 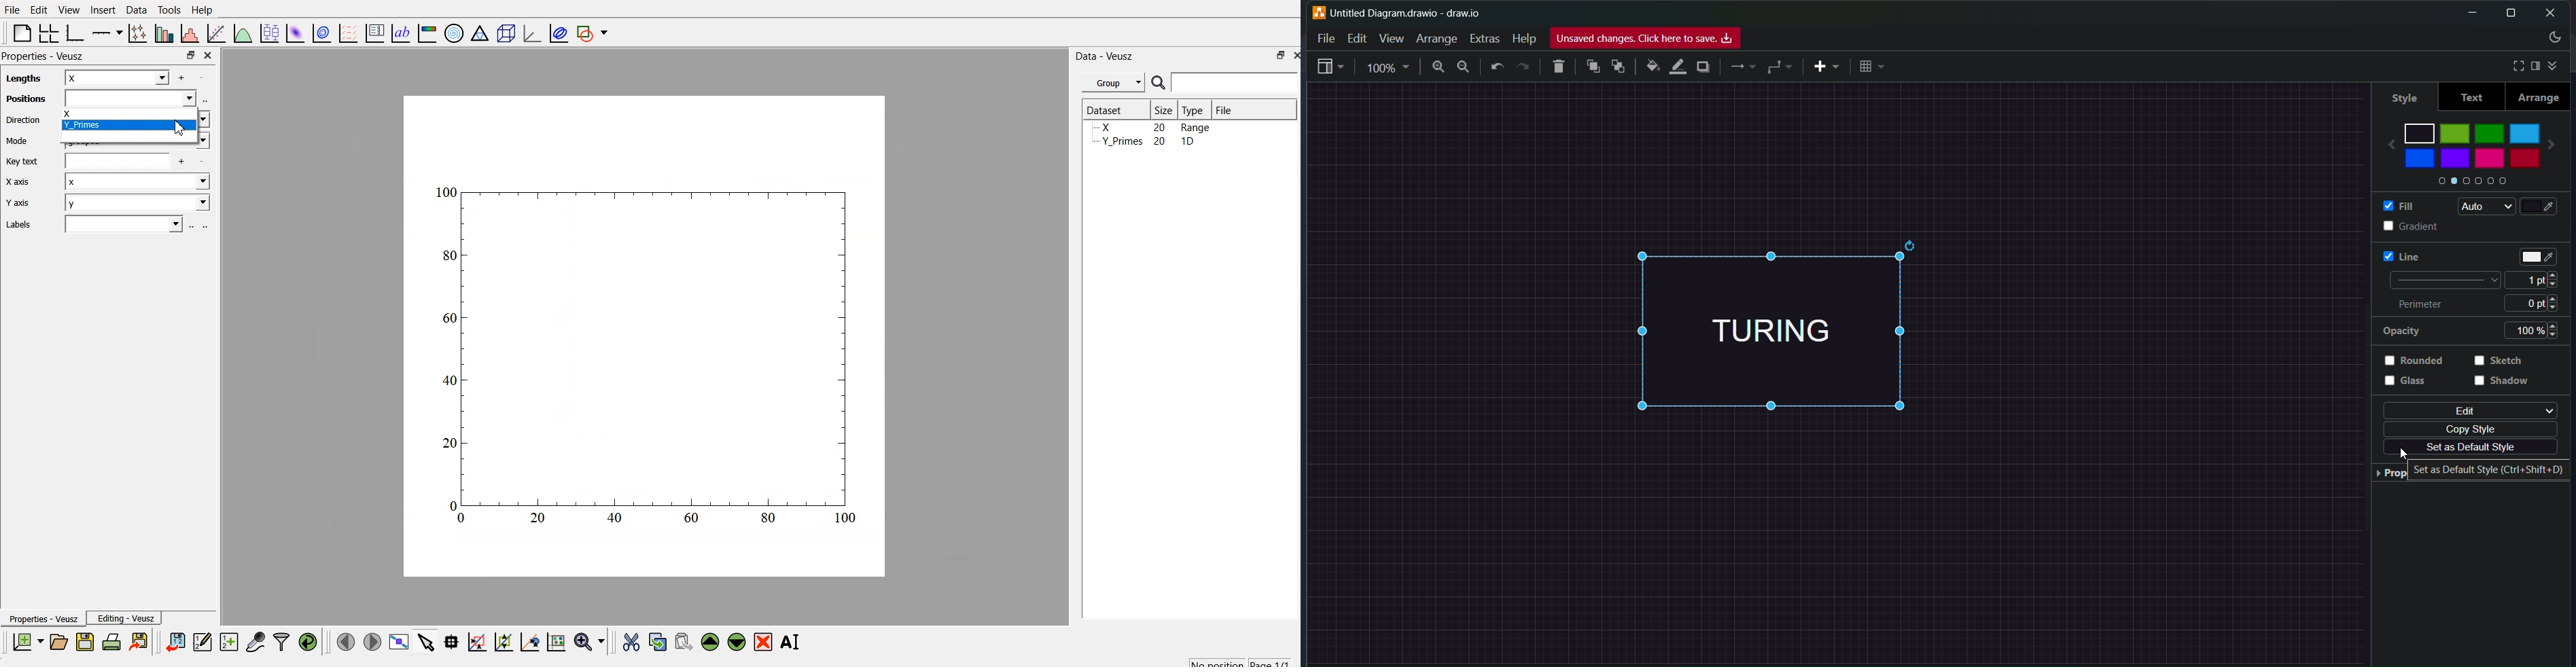 What do you see at coordinates (1414, 11) in the screenshot?
I see `untitled Diagram.drawio - draw.io` at bounding box center [1414, 11].